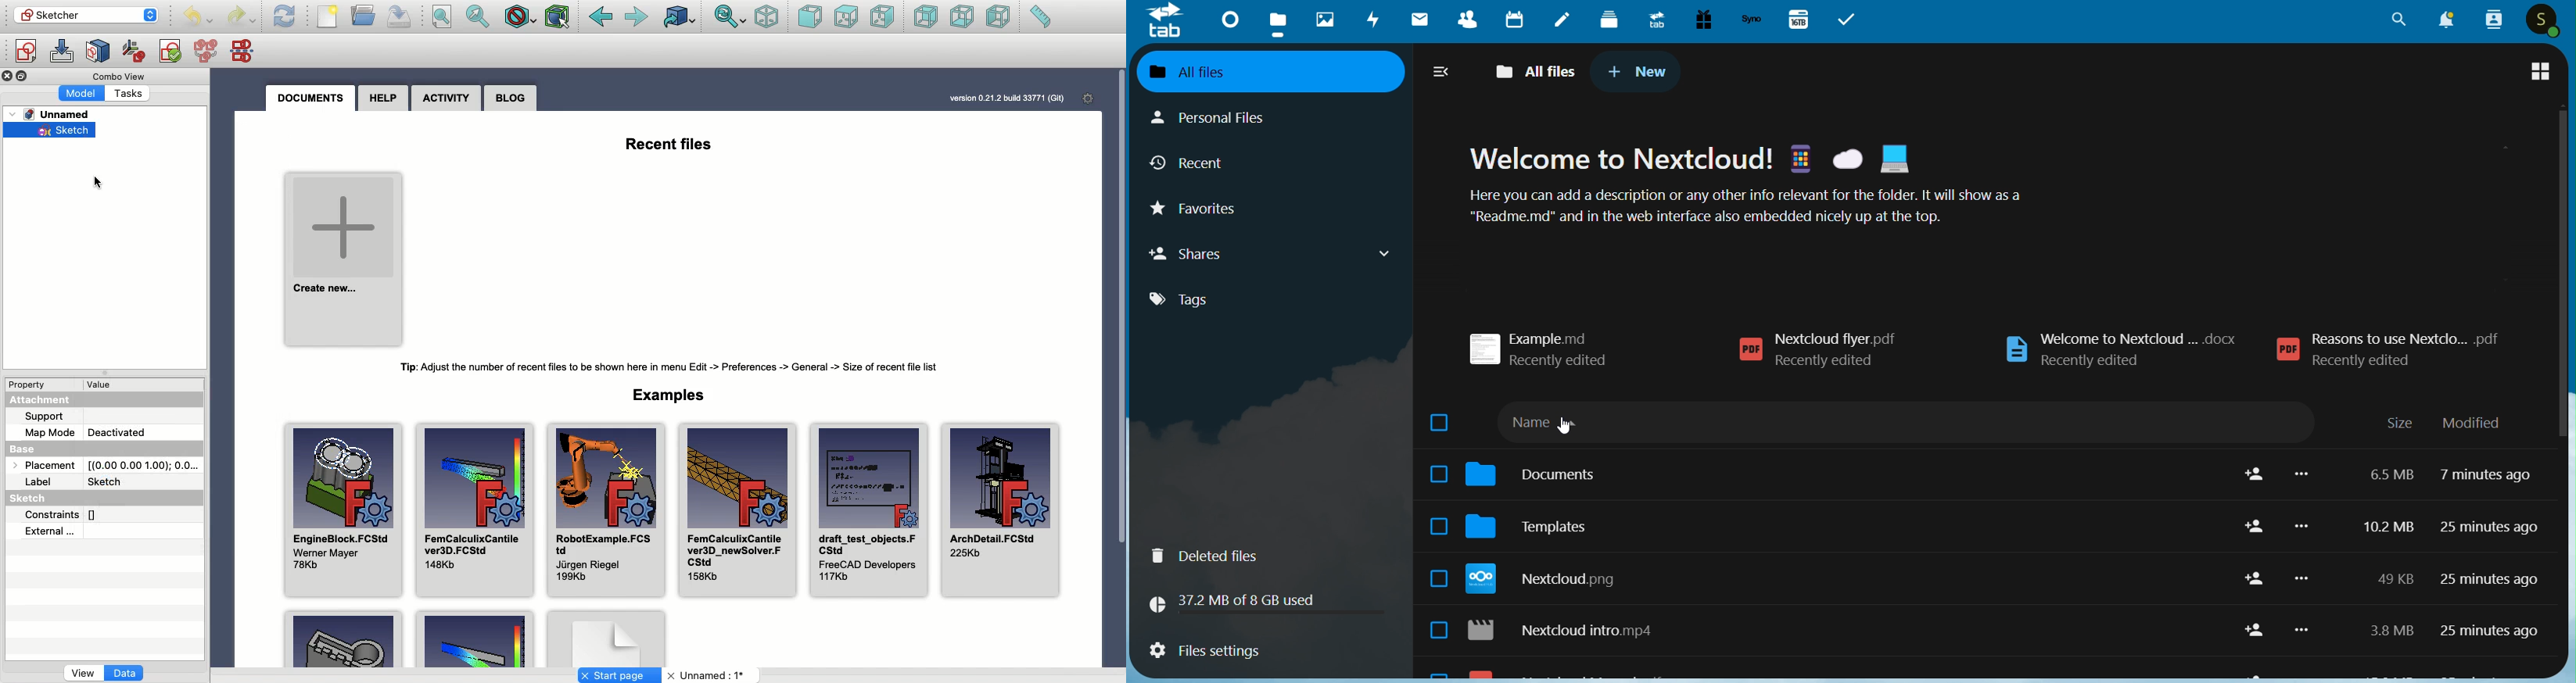 This screenshot has height=700, width=2576. Describe the element at coordinates (1518, 18) in the screenshot. I see `Calendar` at that location.